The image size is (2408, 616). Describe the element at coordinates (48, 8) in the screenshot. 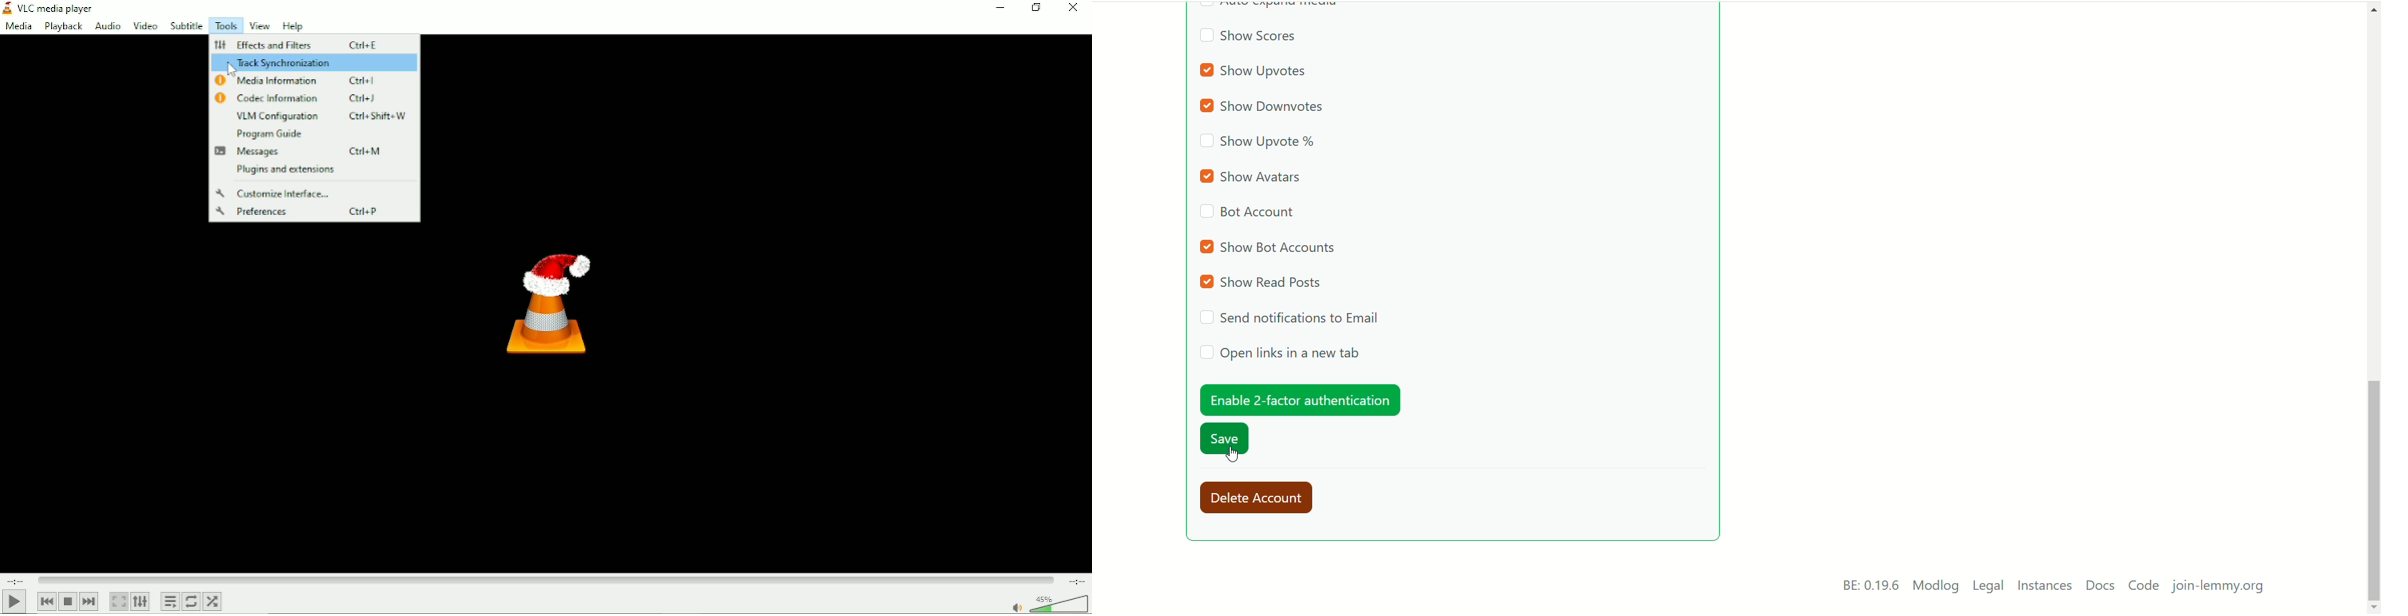

I see `VLC media player` at that location.